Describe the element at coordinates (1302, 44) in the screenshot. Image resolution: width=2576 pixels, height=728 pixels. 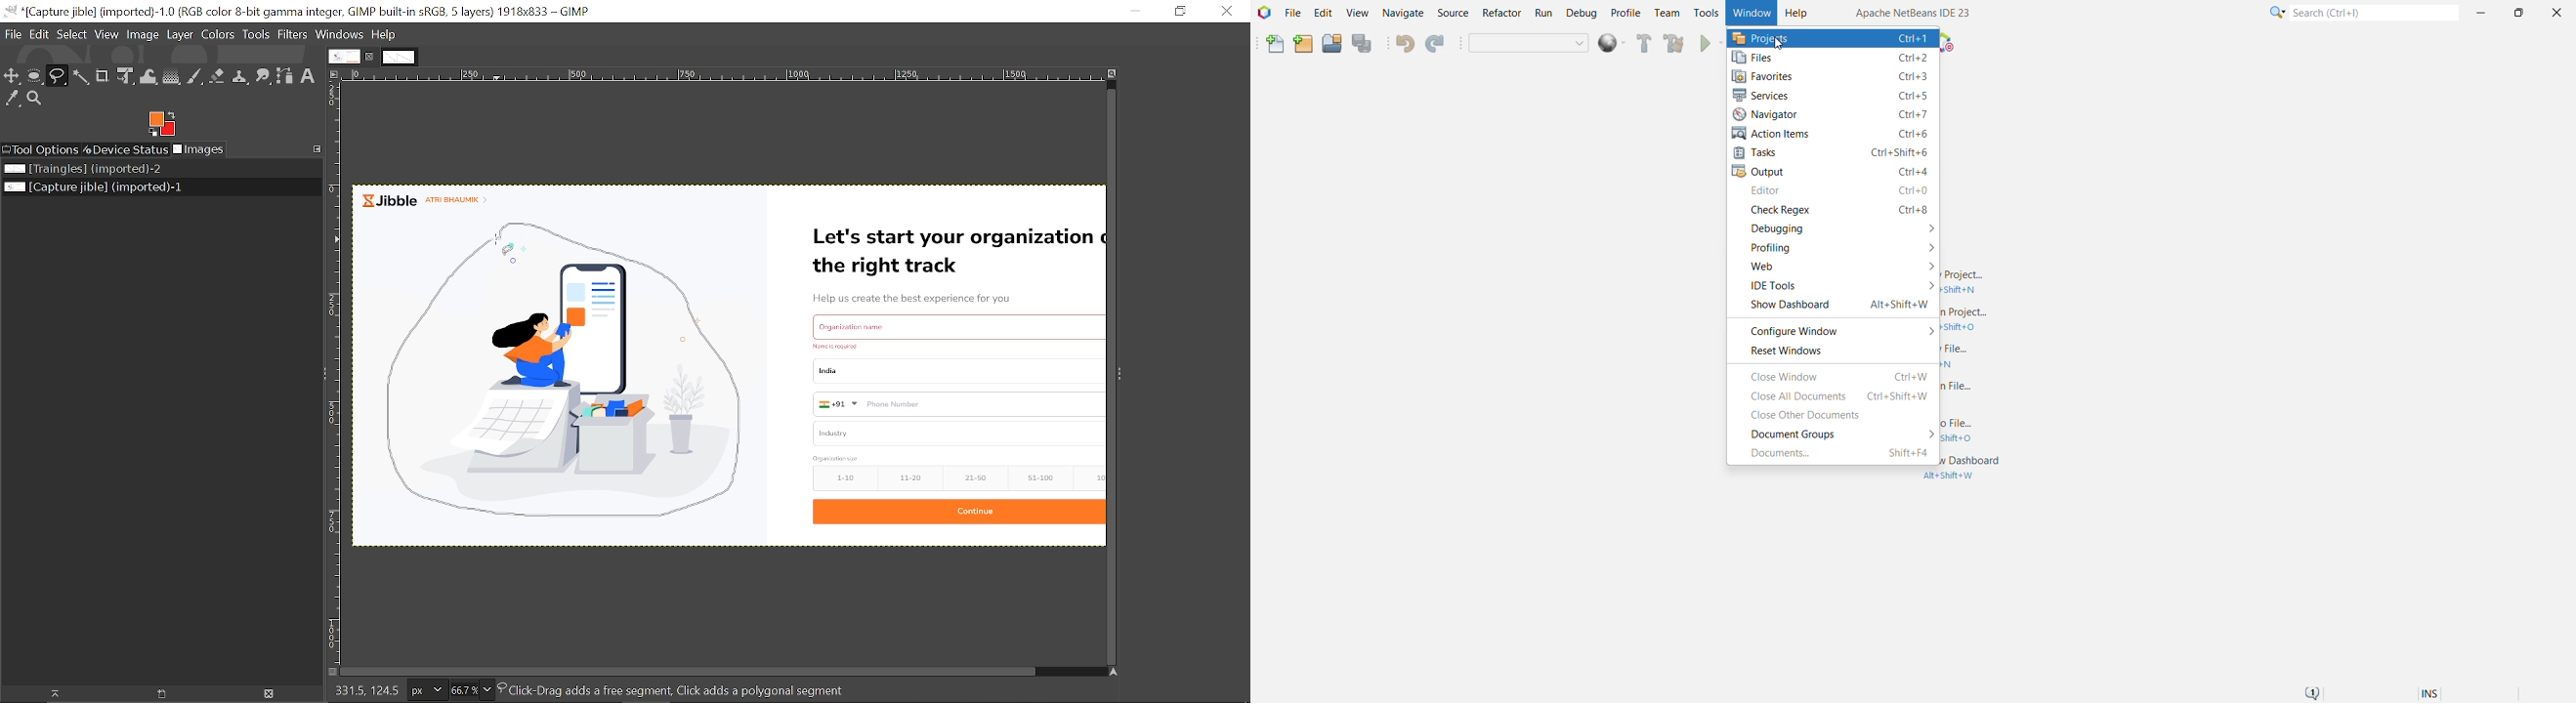
I see `New Project` at that location.